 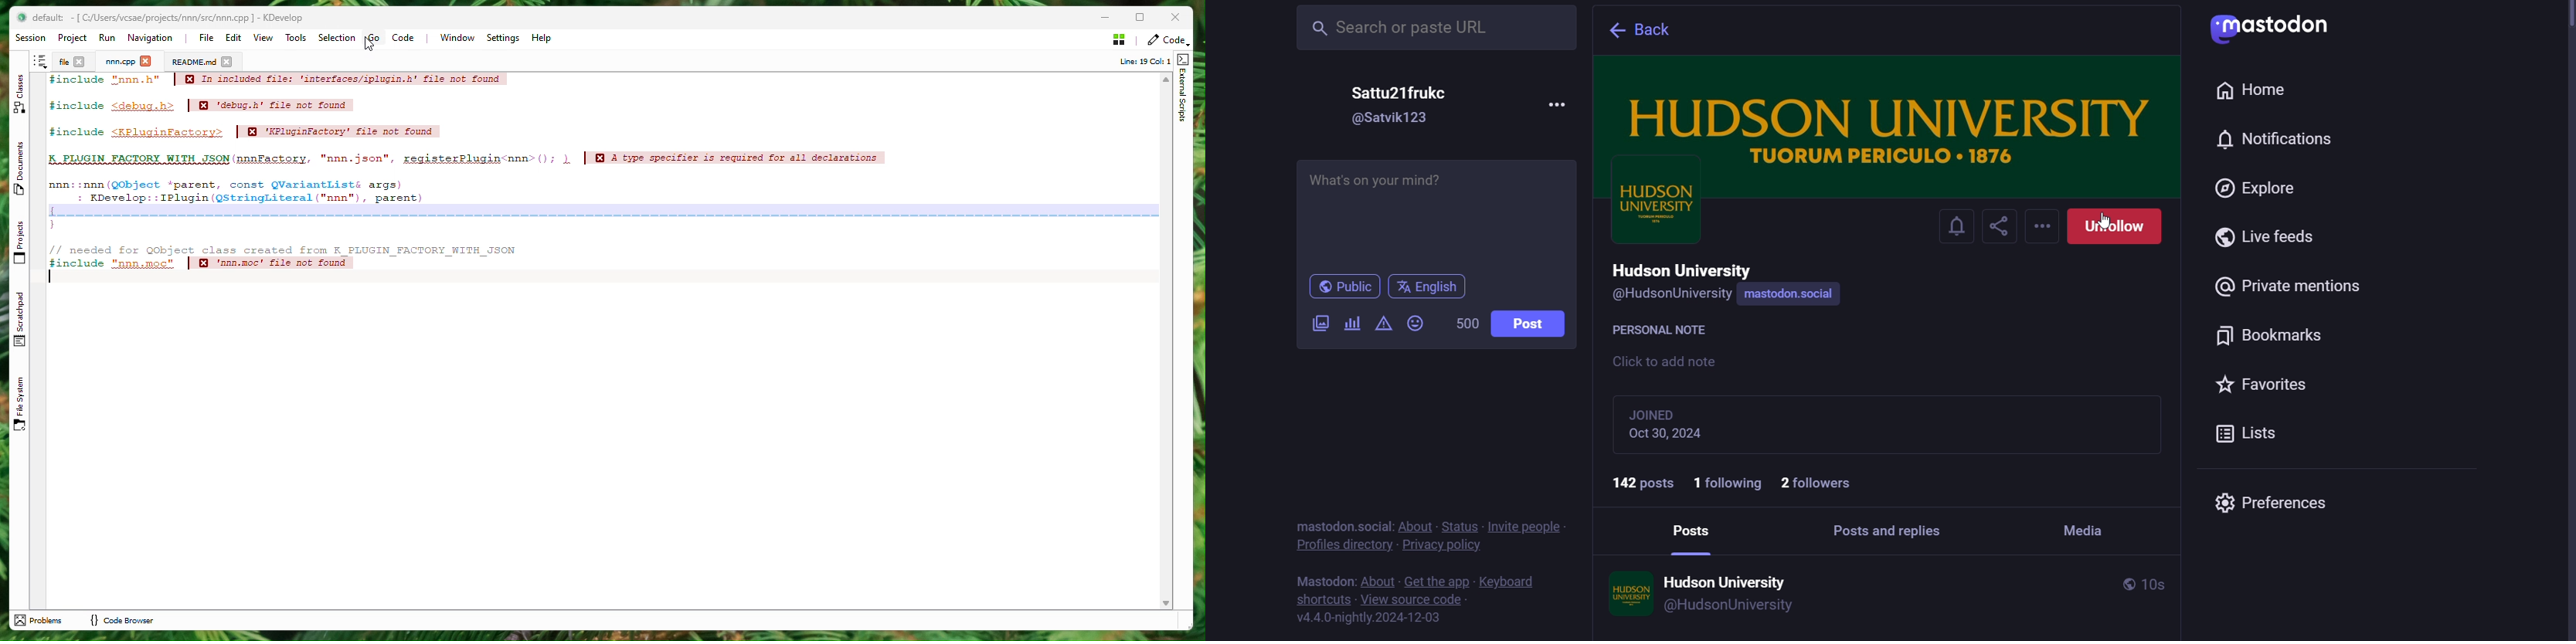 What do you see at coordinates (146, 62) in the screenshot?
I see `close tab` at bounding box center [146, 62].